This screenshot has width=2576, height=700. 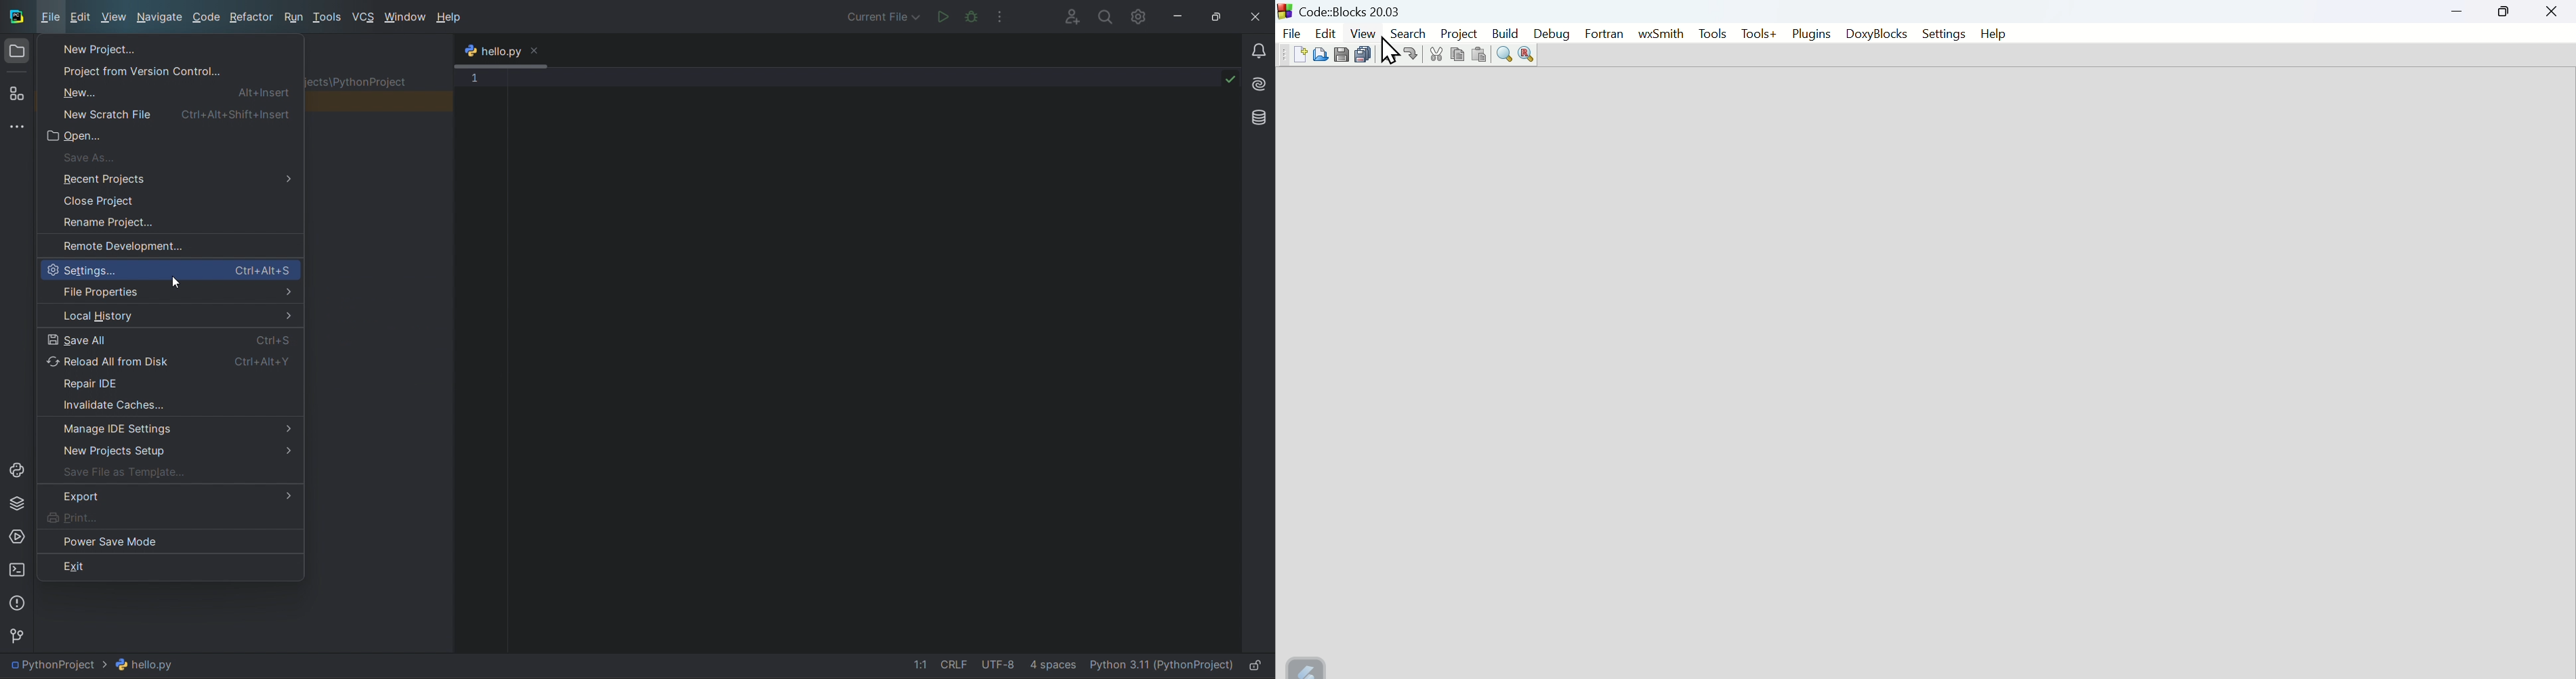 What do you see at coordinates (1223, 15) in the screenshot?
I see `maximize` at bounding box center [1223, 15].